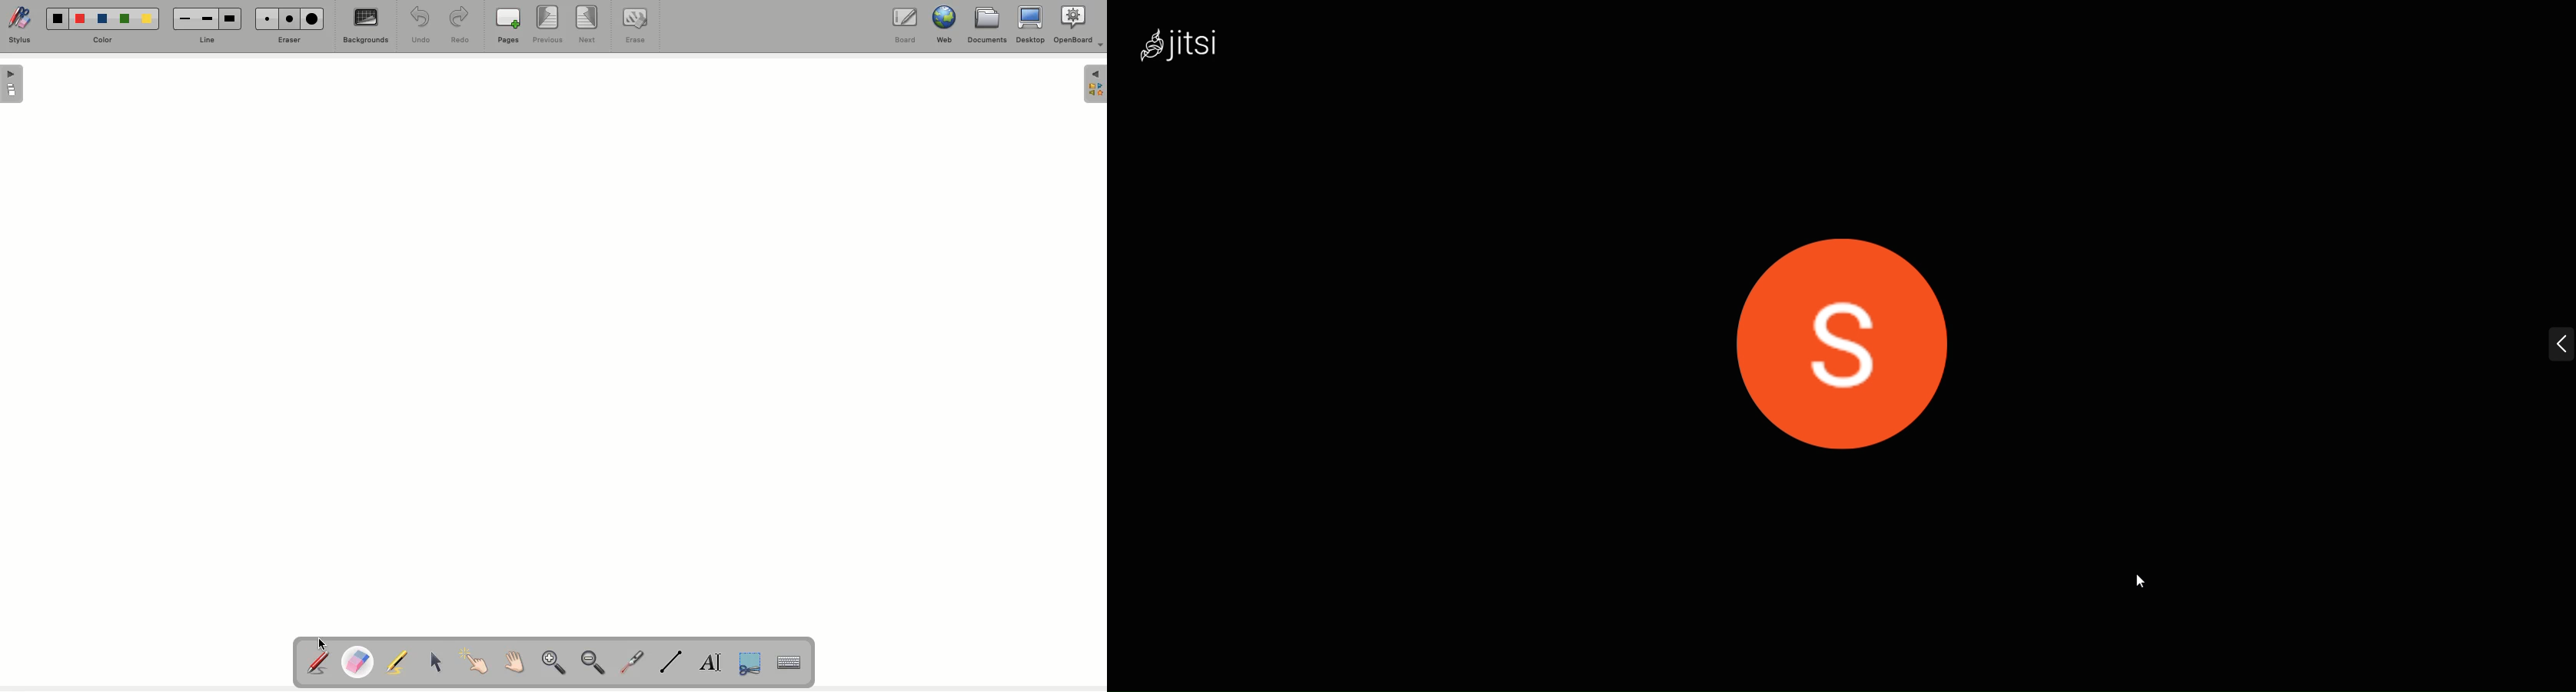 This screenshot has height=700, width=2576. I want to click on Medium, so click(291, 19).